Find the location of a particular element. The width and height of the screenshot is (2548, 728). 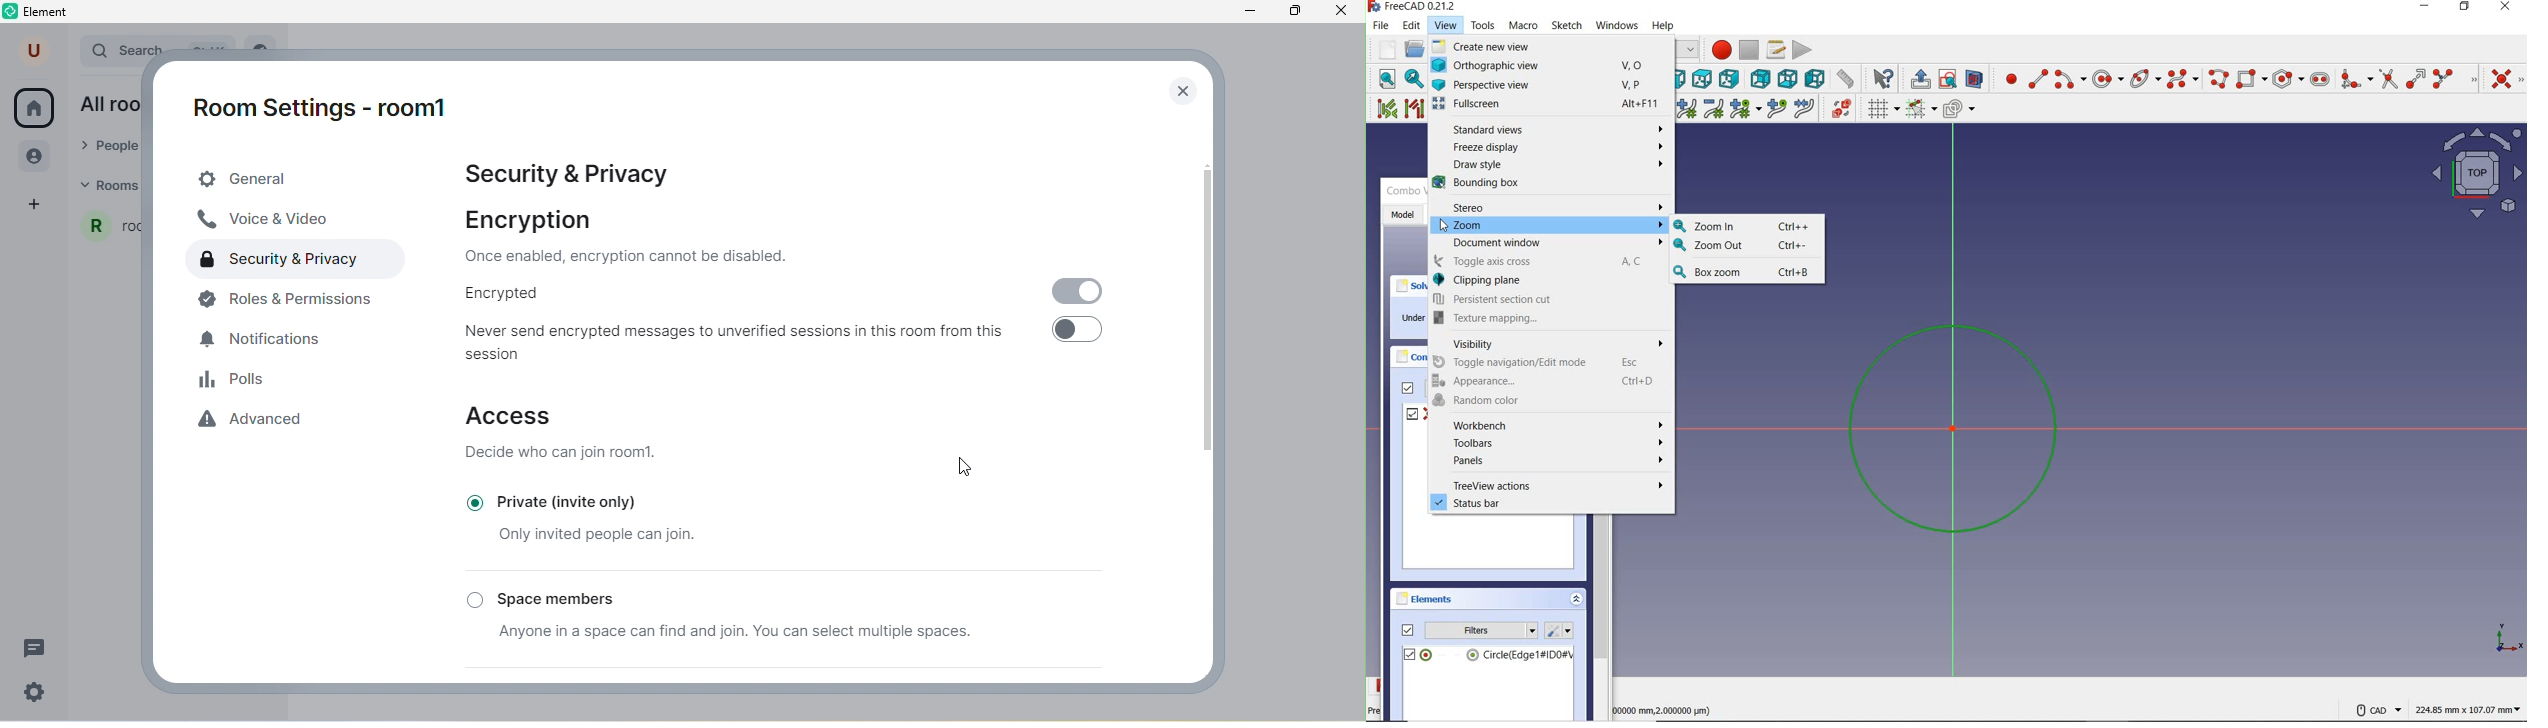

element is located at coordinates (39, 13).